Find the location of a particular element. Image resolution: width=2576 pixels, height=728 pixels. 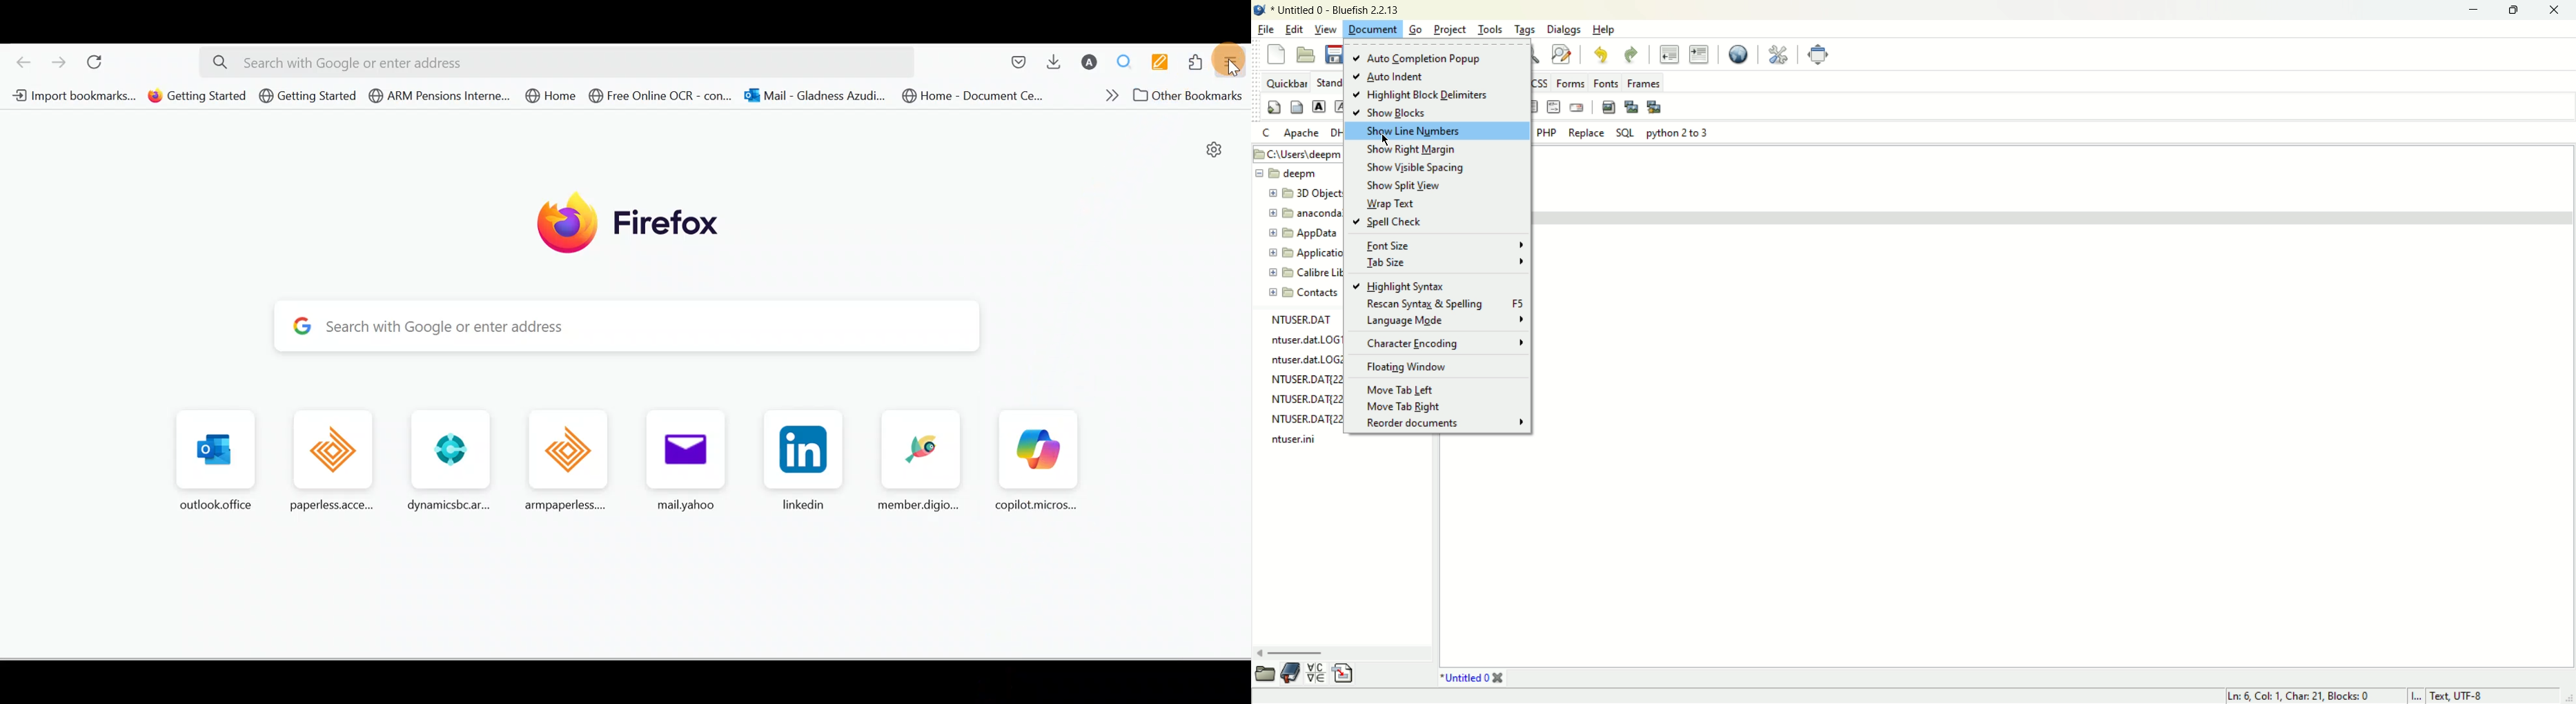

‘Home is located at coordinates (552, 95).